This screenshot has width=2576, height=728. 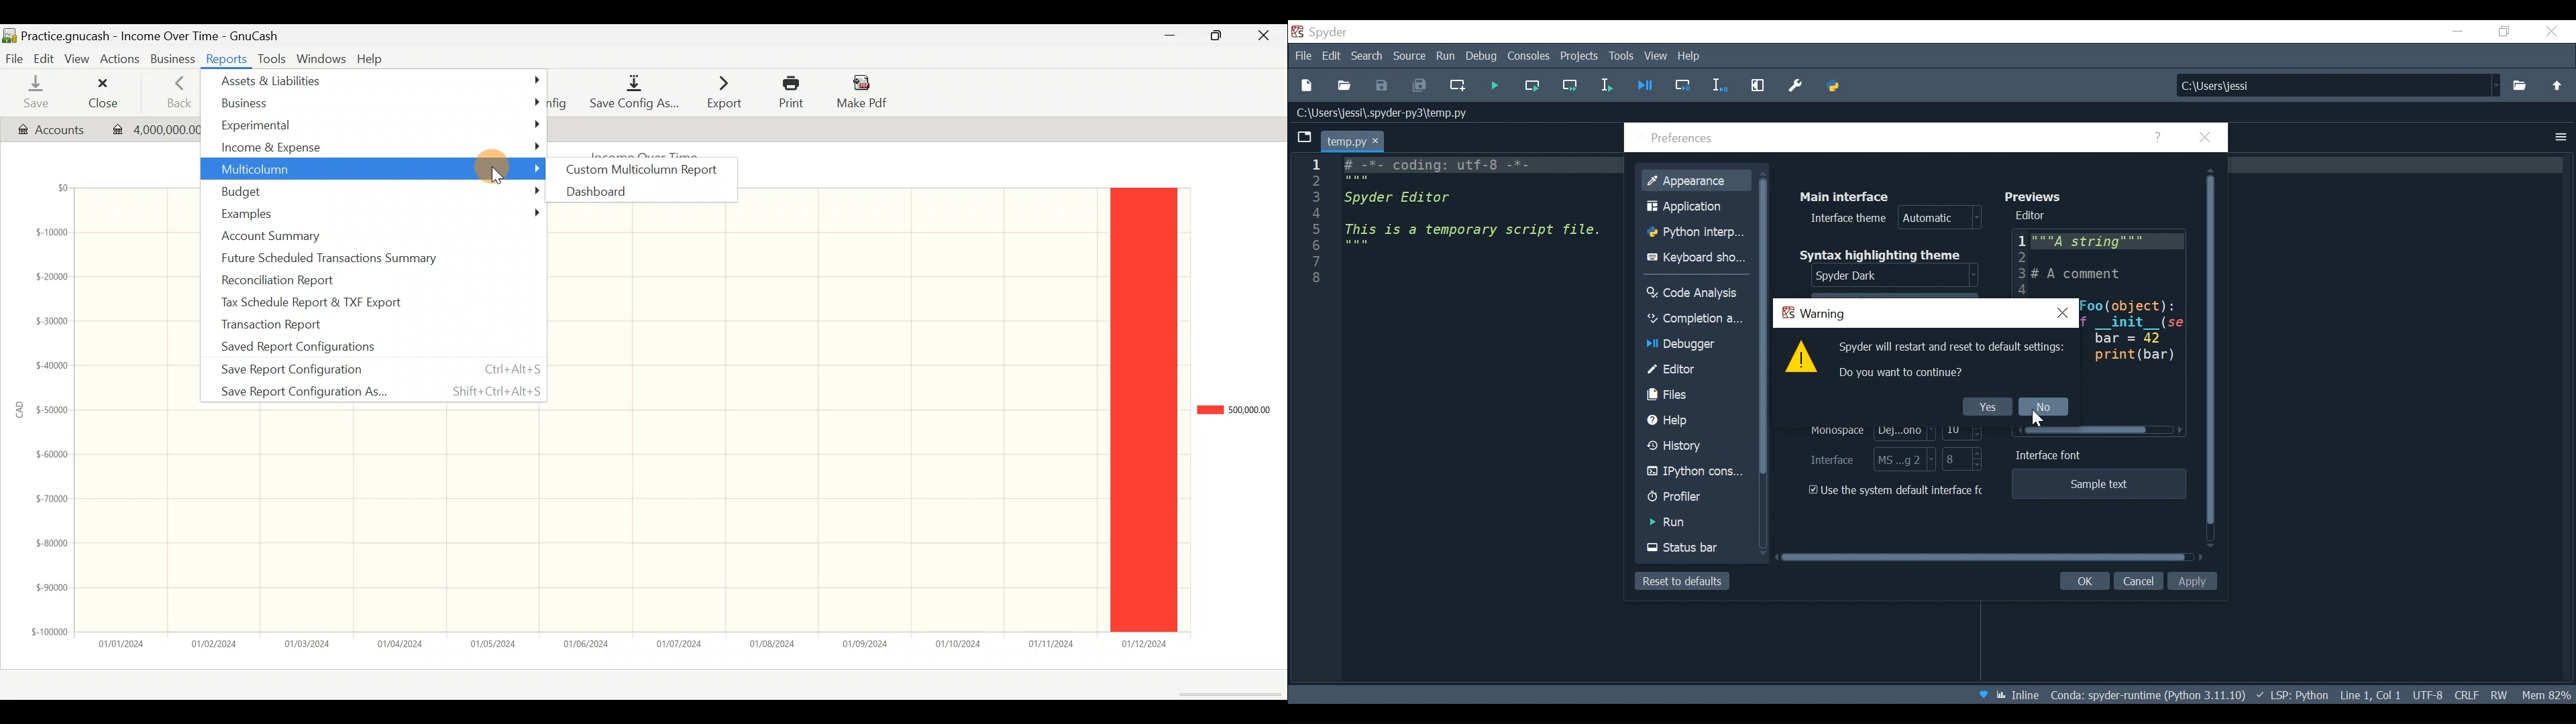 I want to click on Keyboard shortcut, so click(x=1696, y=257).